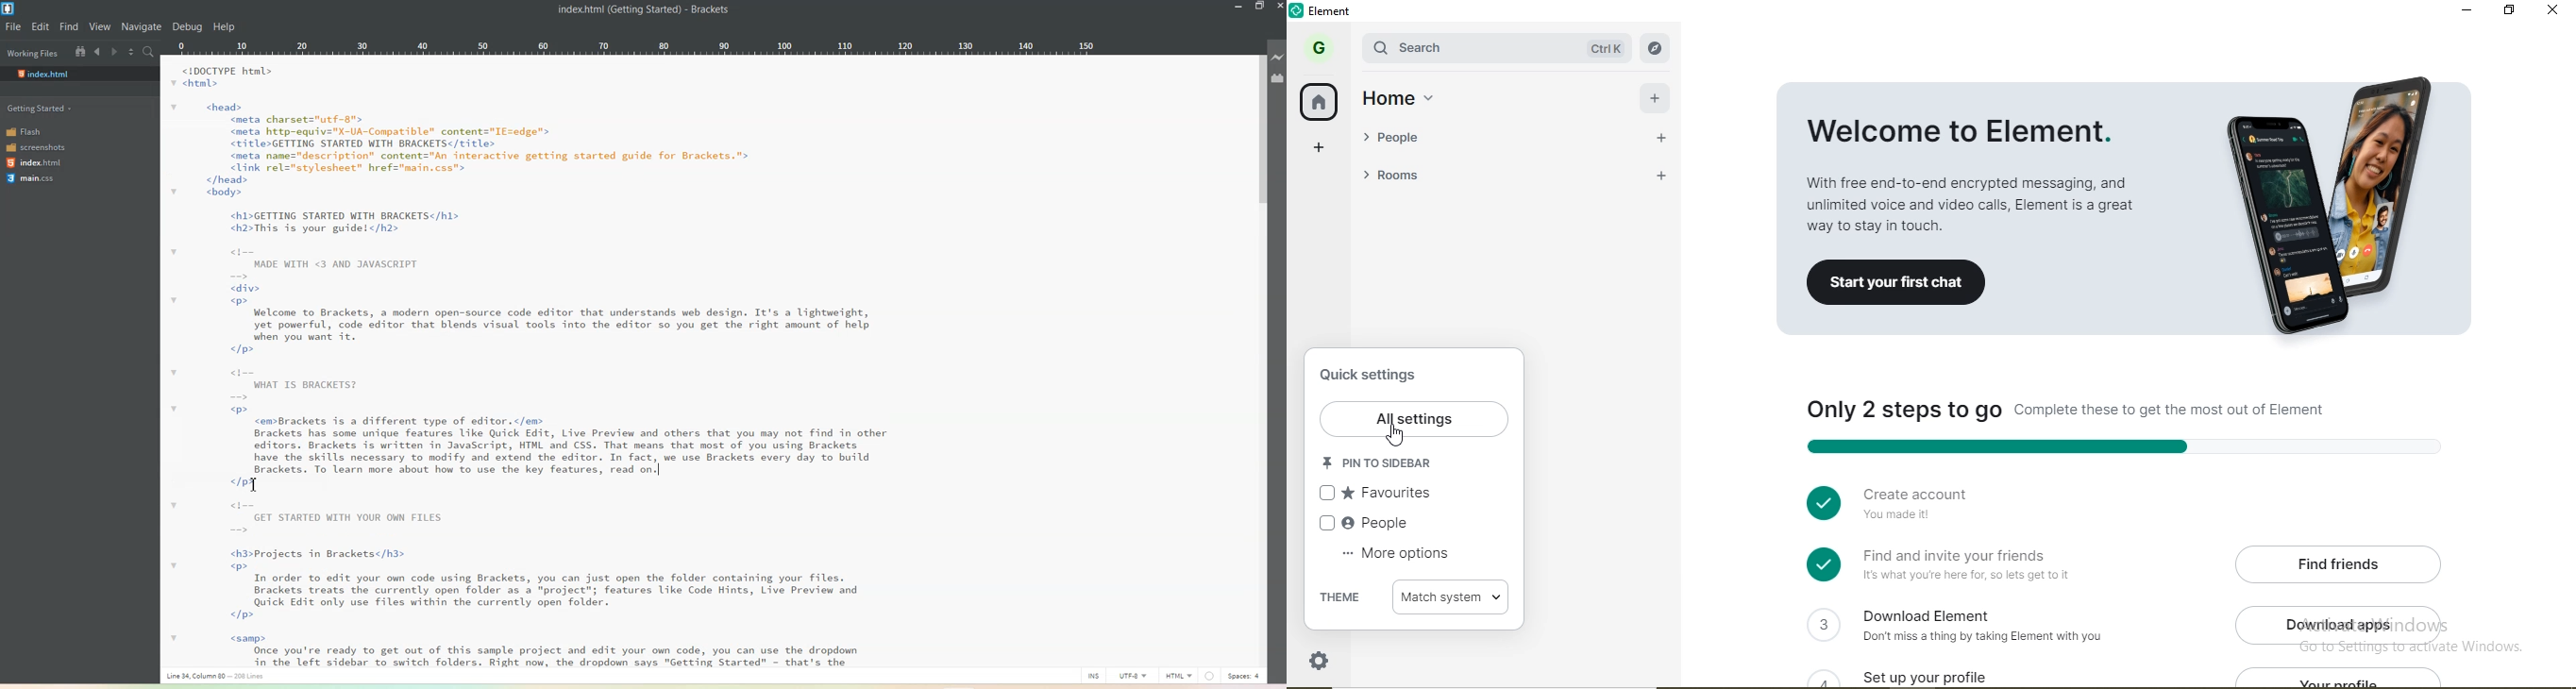  What do you see at coordinates (1598, 49) in the screenshot?
I see `ctrl k` at bounding box center [1598, 49].